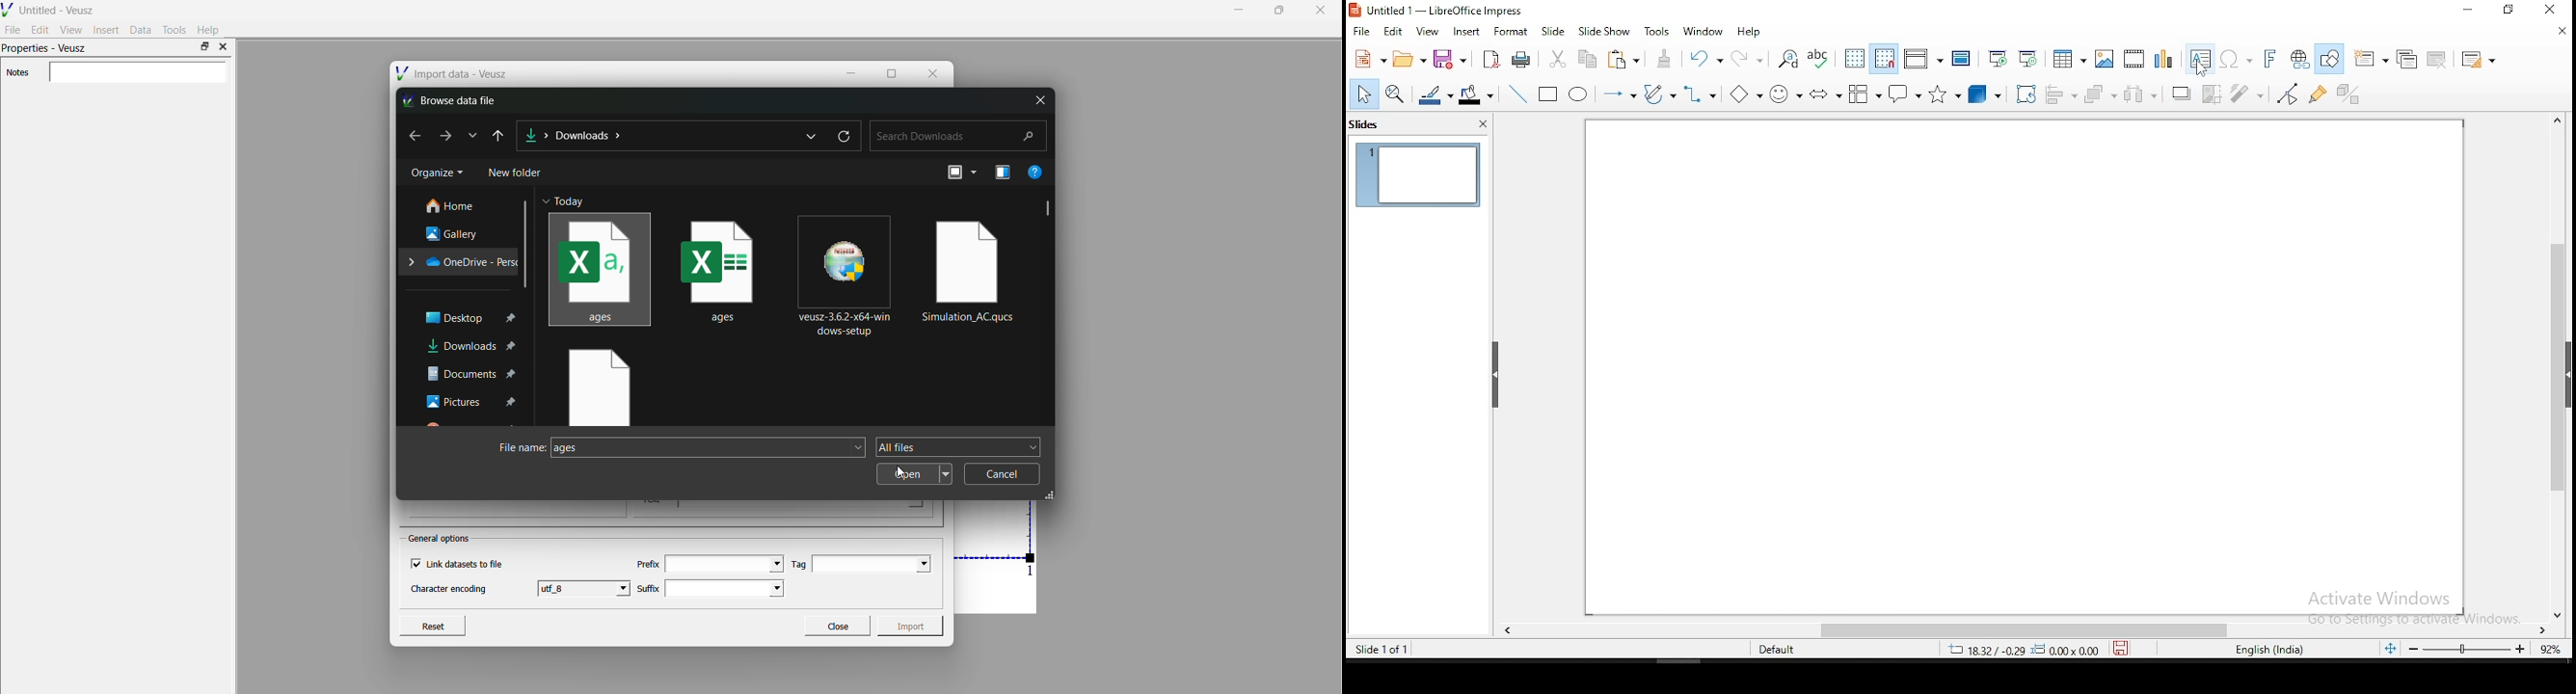 This screenshot has height=700, width=2576. Describe the element at coordinates (2270, 59) in the screenshot. I see `insert font work text` at that location.